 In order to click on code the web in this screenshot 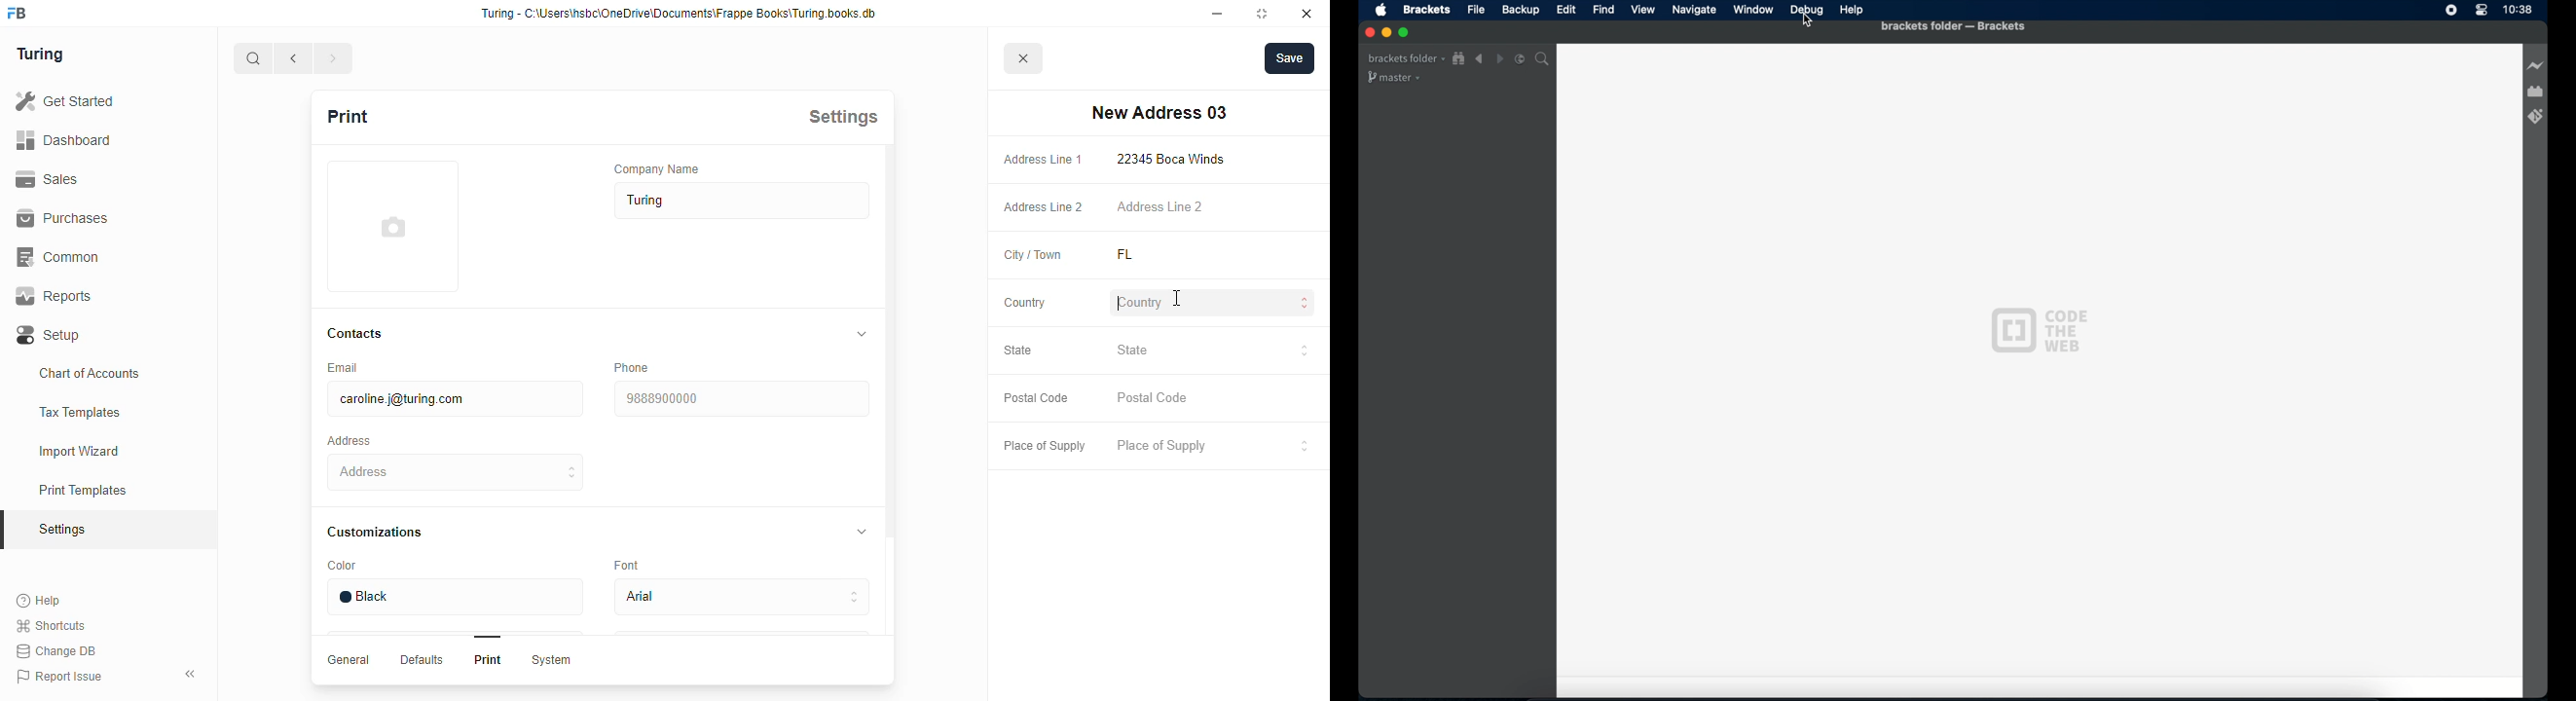, I will do `click(2040, 331)`.